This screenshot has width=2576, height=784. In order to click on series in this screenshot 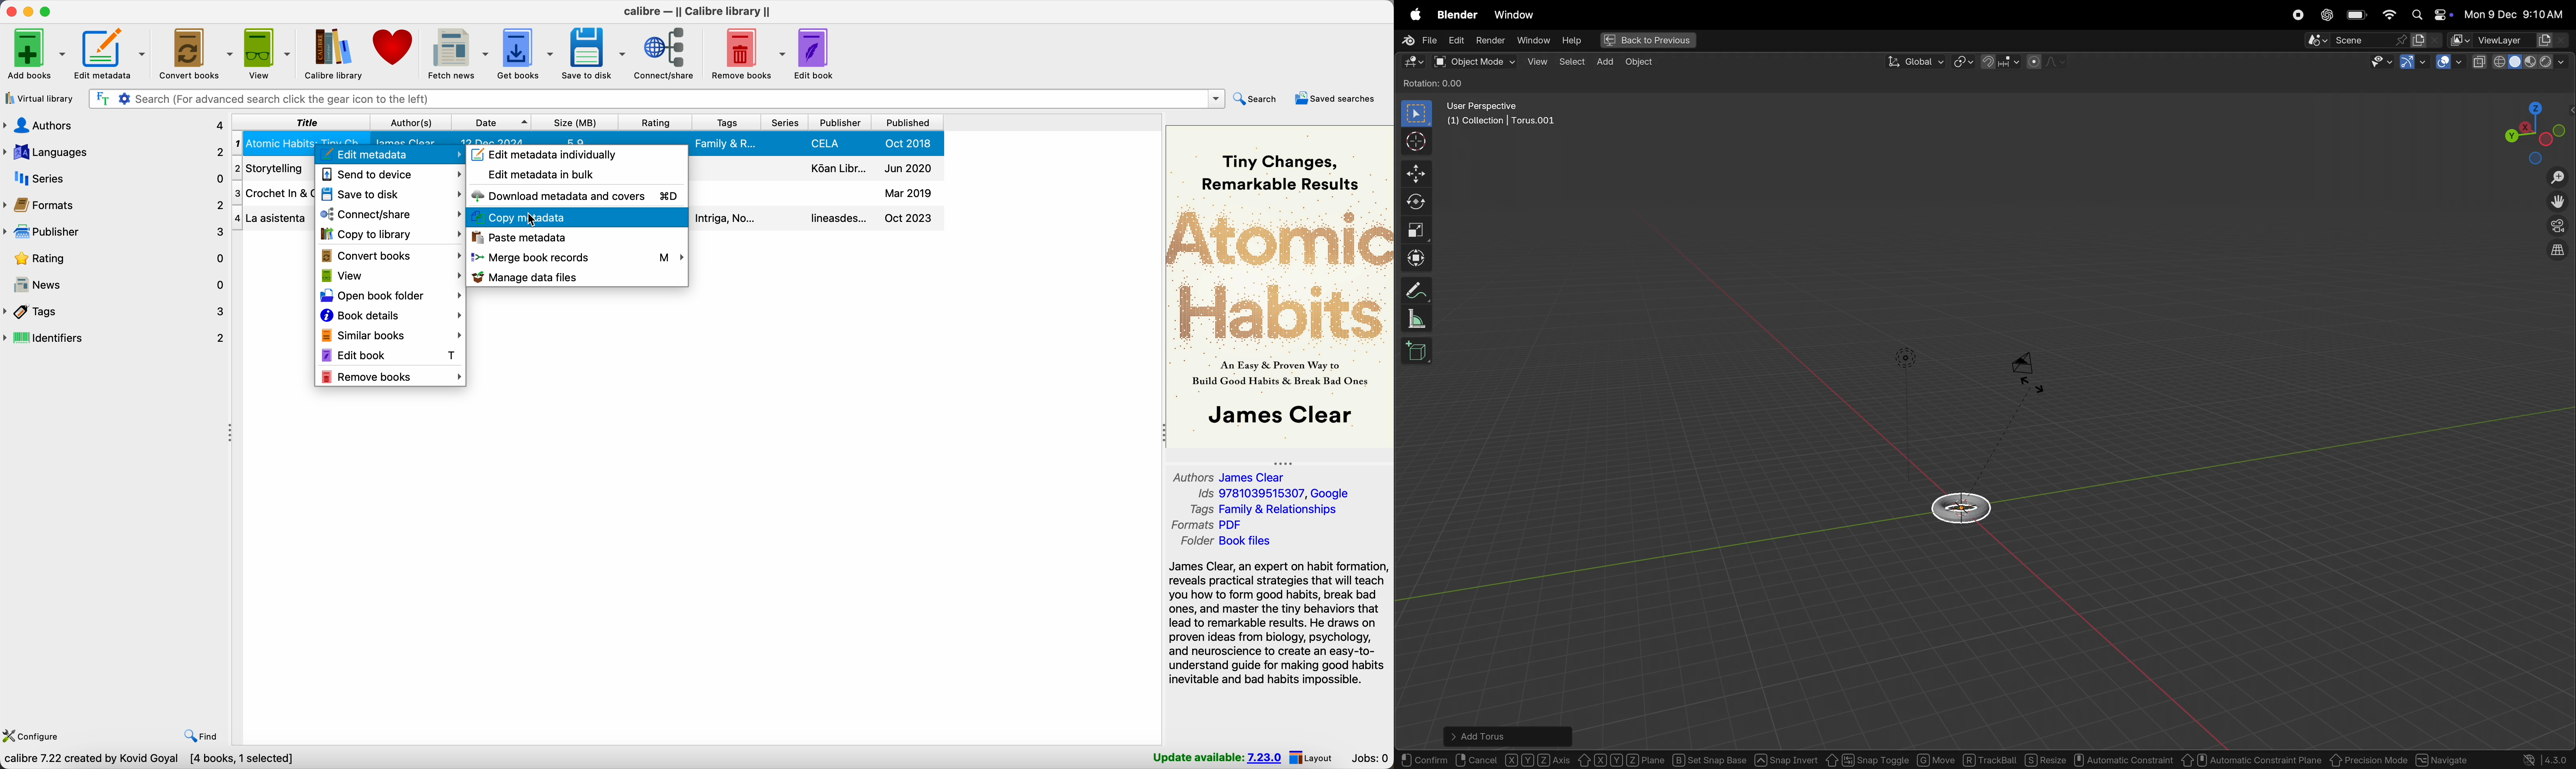, I will do `click(786, 122)`.